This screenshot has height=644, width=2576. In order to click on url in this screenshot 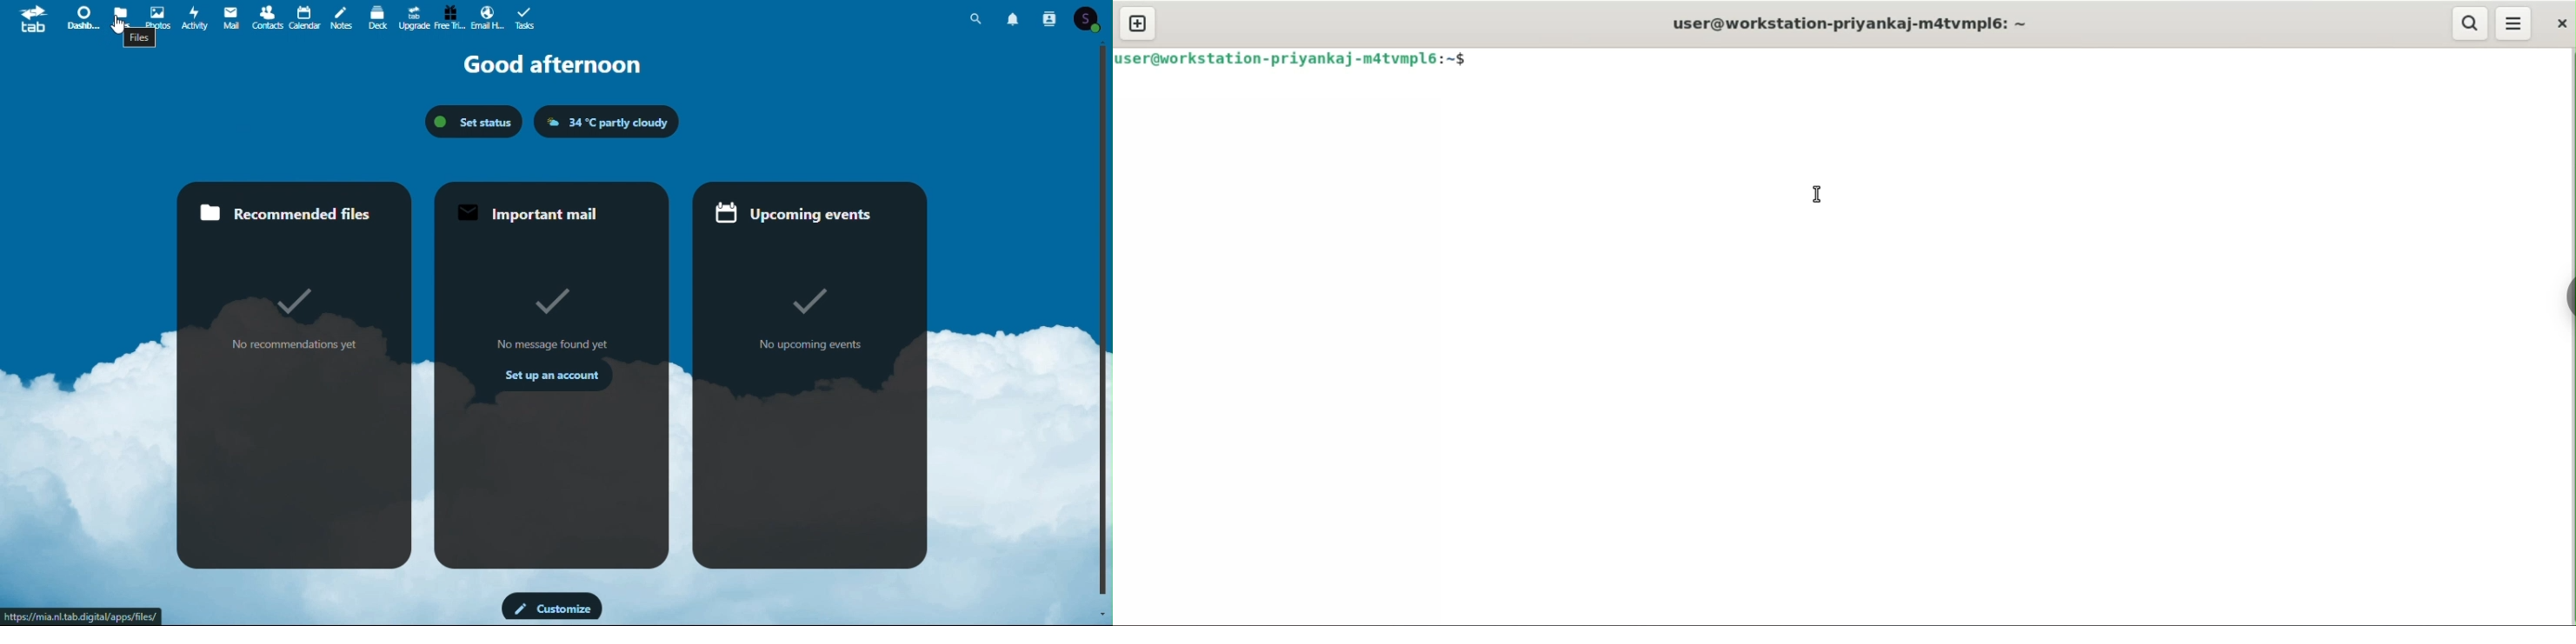, I will do `click(83, 616)`.